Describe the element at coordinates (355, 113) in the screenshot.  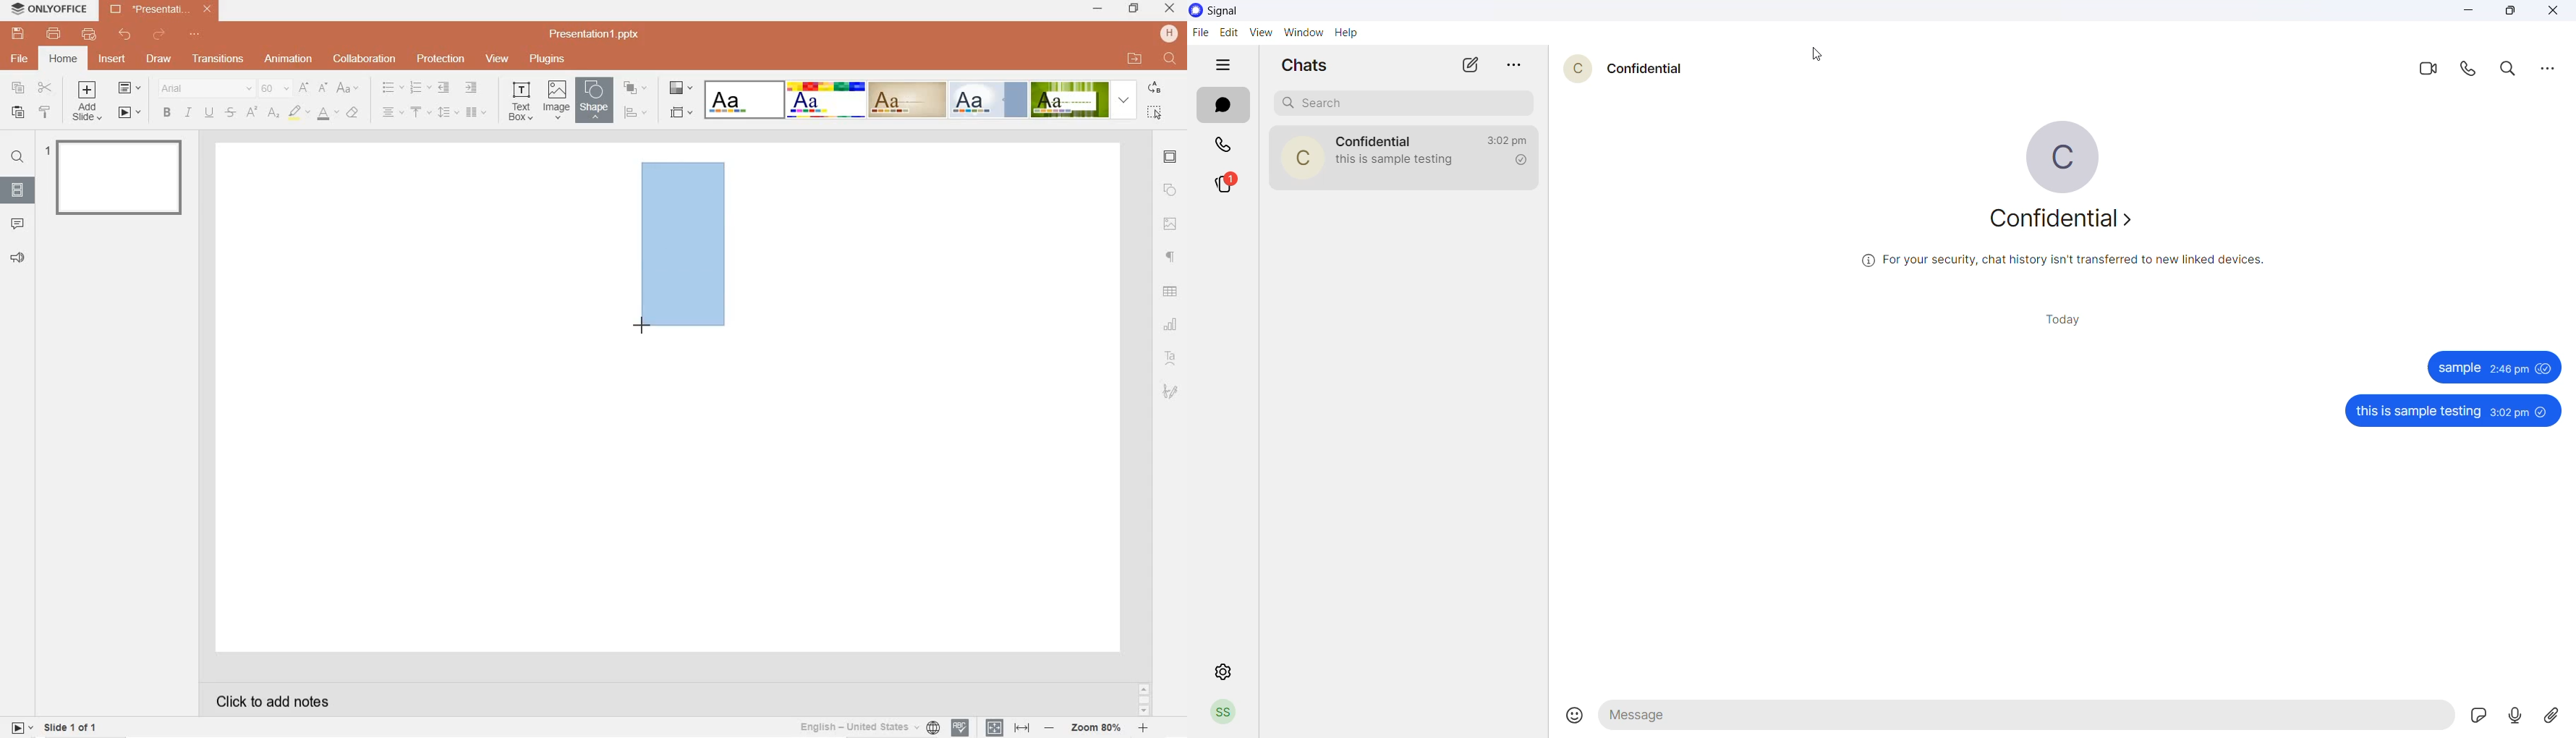
I see `clear style` at that location.